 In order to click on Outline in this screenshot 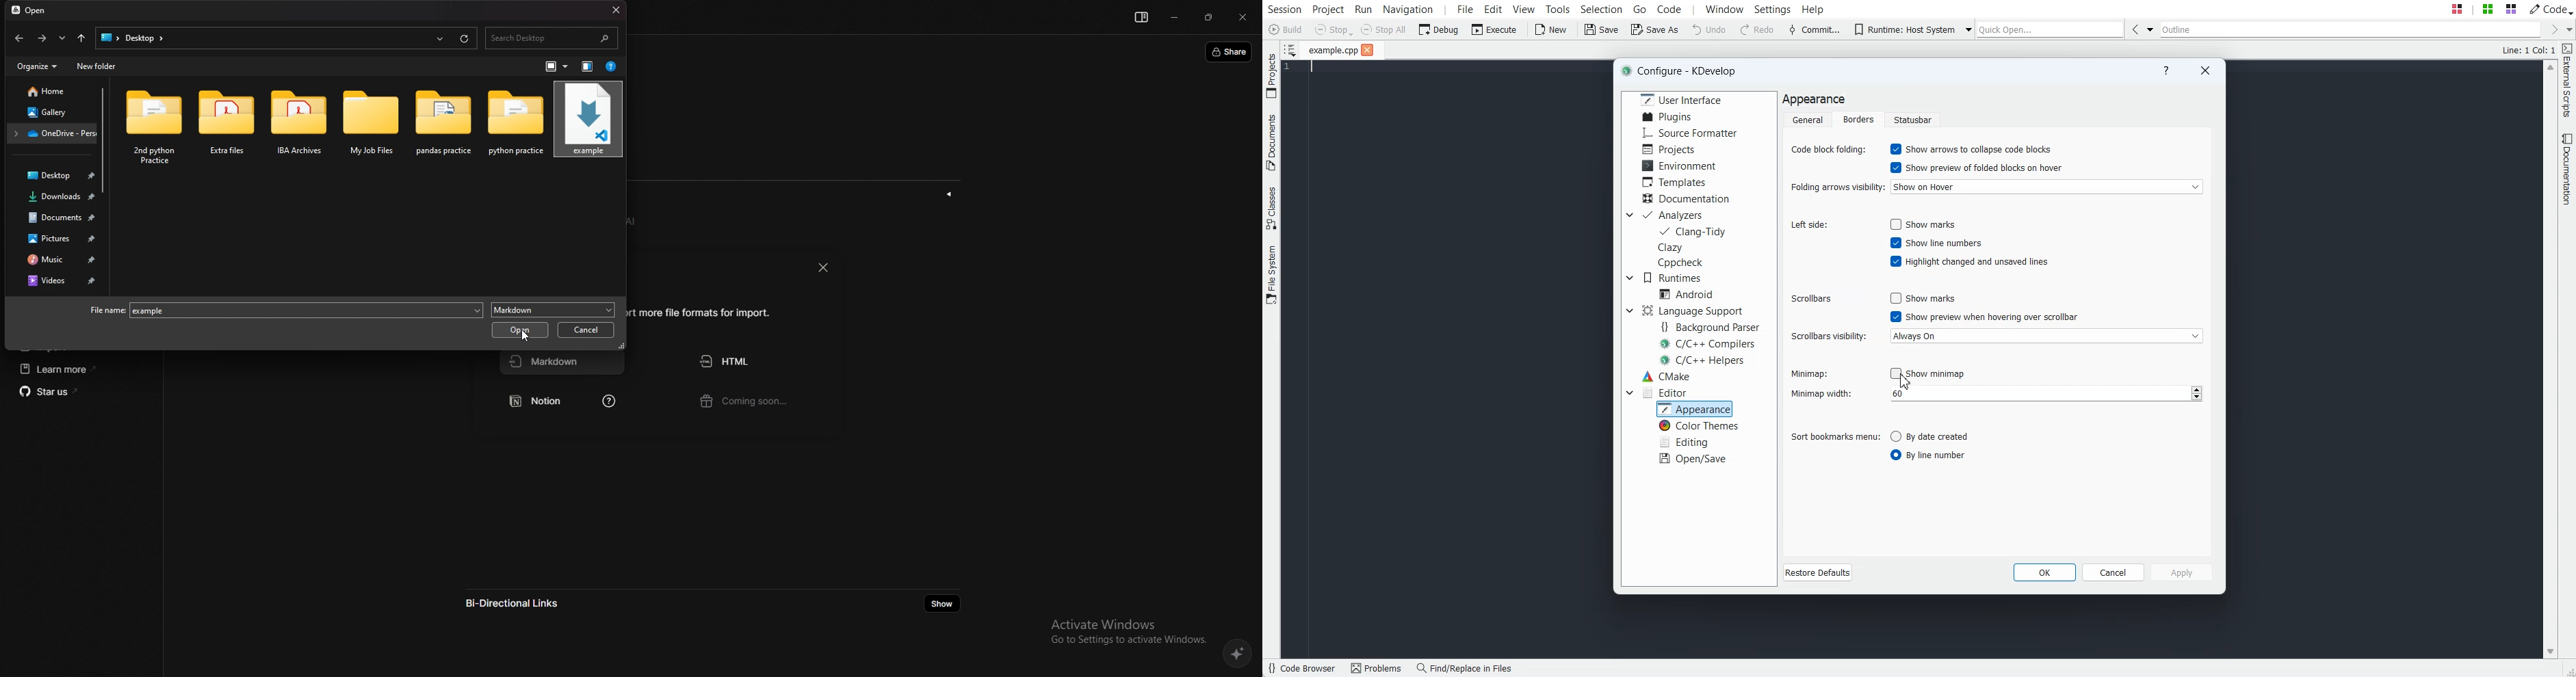, I will do `click(2350, 29)`.